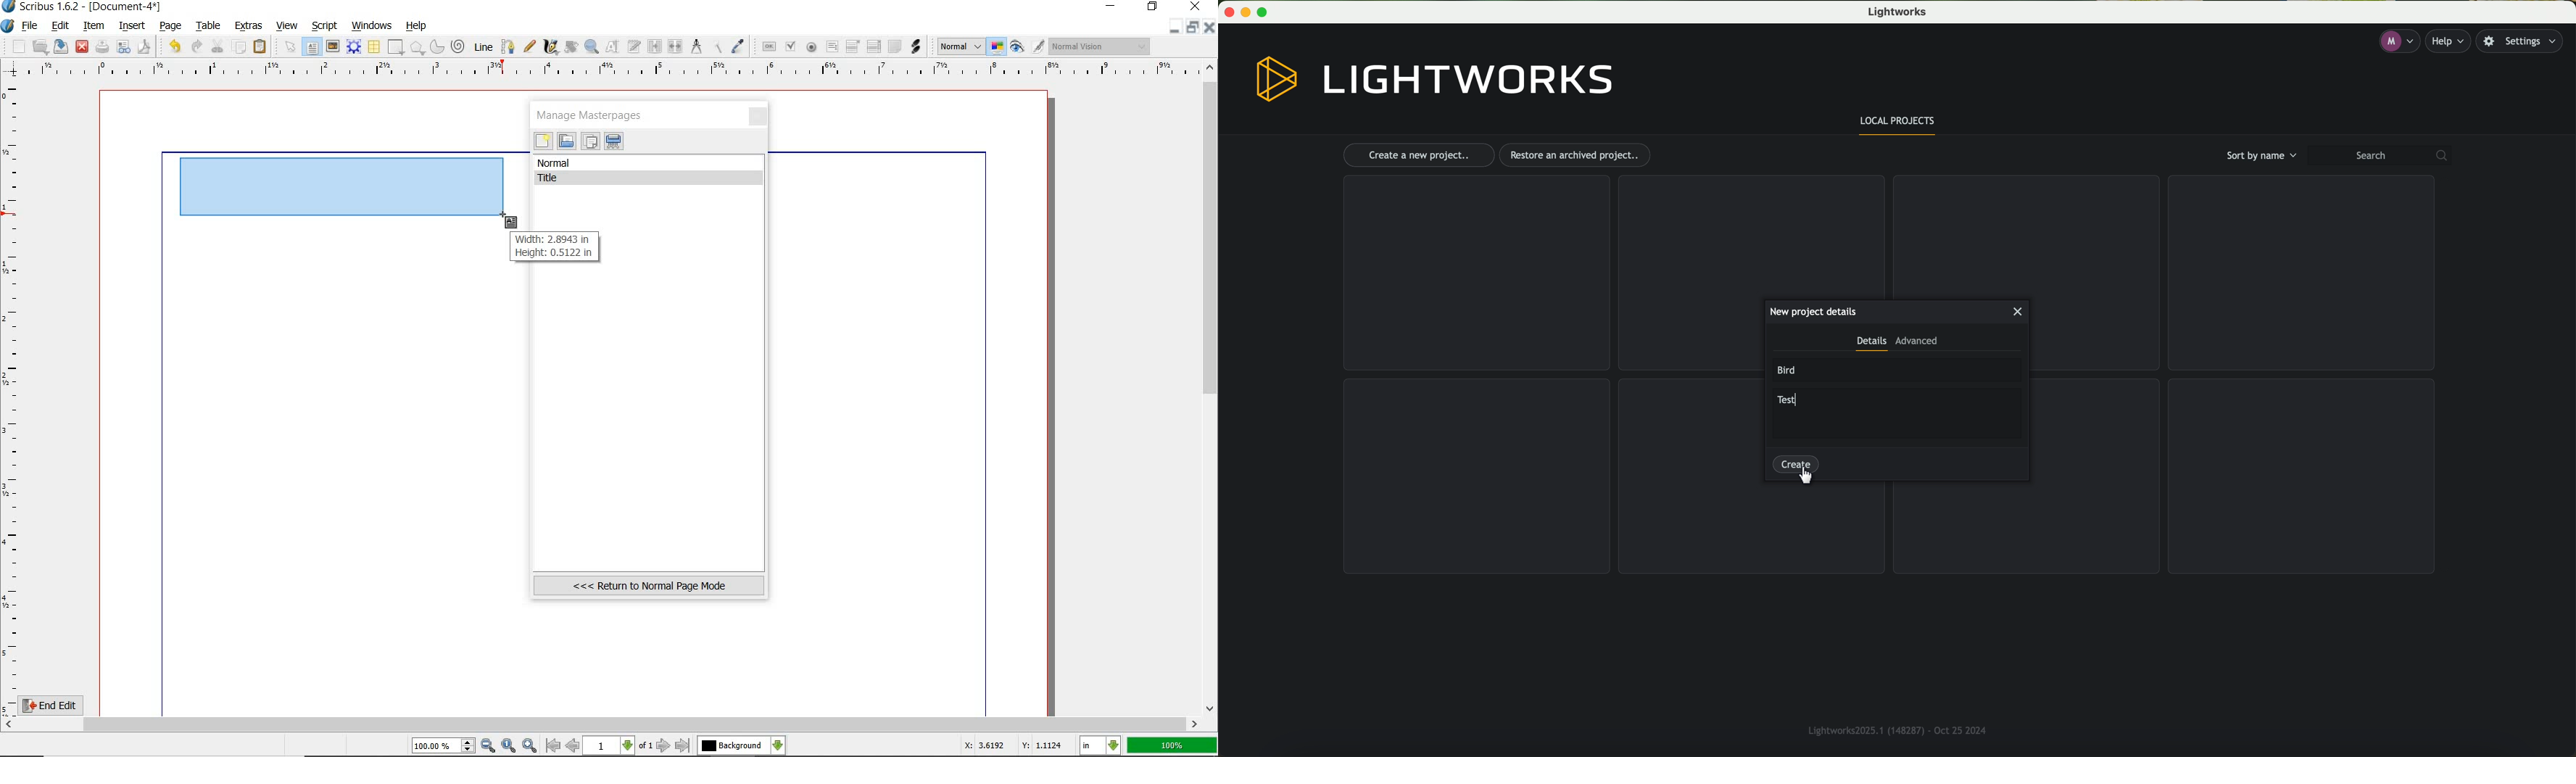 The width and height of the screenshot is (2576, 784). What do you see at coordinates (739, 46) in the screenshot?
I see `eye dropper` at bounding box center [739, 46].